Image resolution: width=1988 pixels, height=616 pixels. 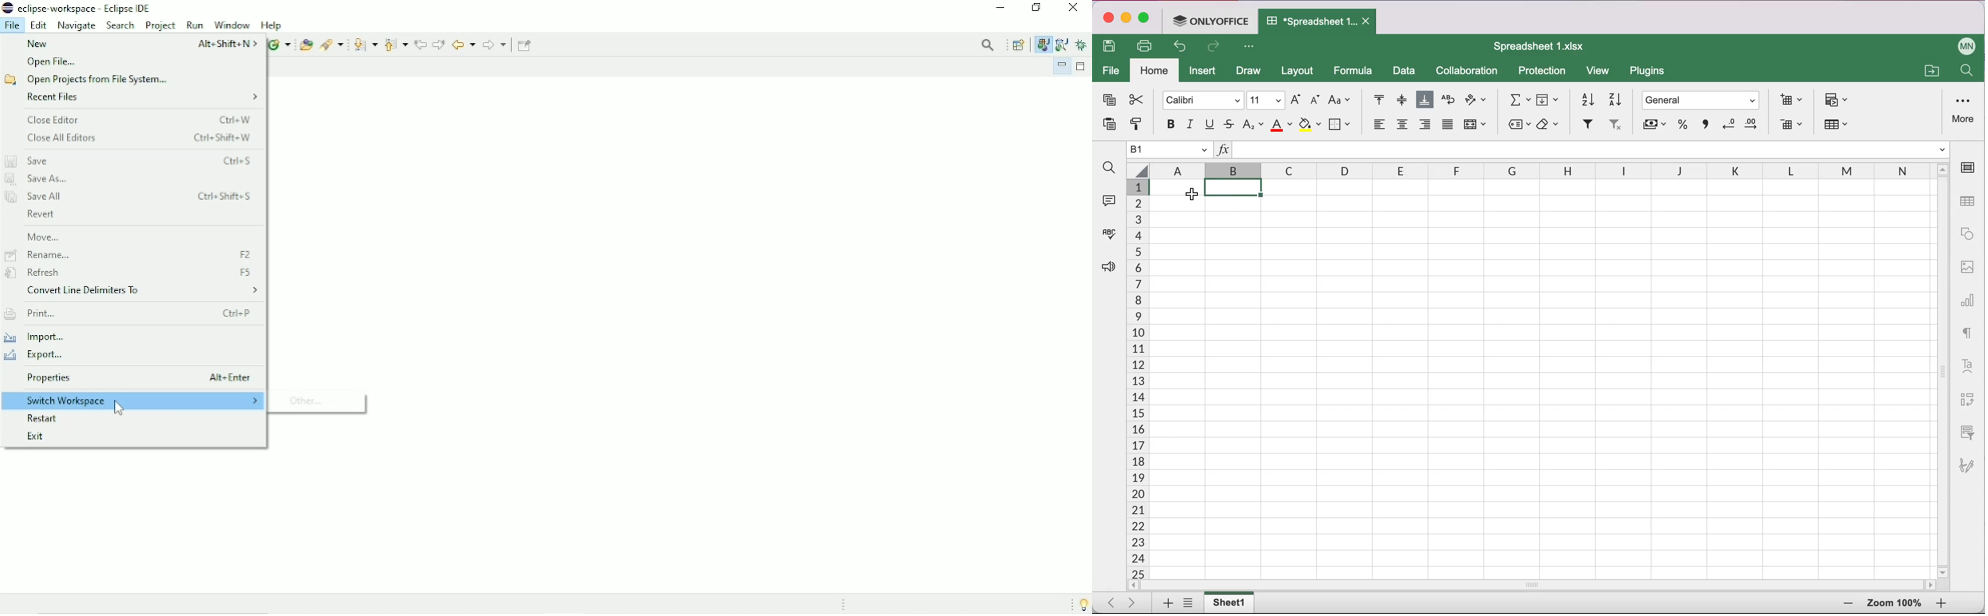 I want to click on font size 11, so click(x=1266, y=99).